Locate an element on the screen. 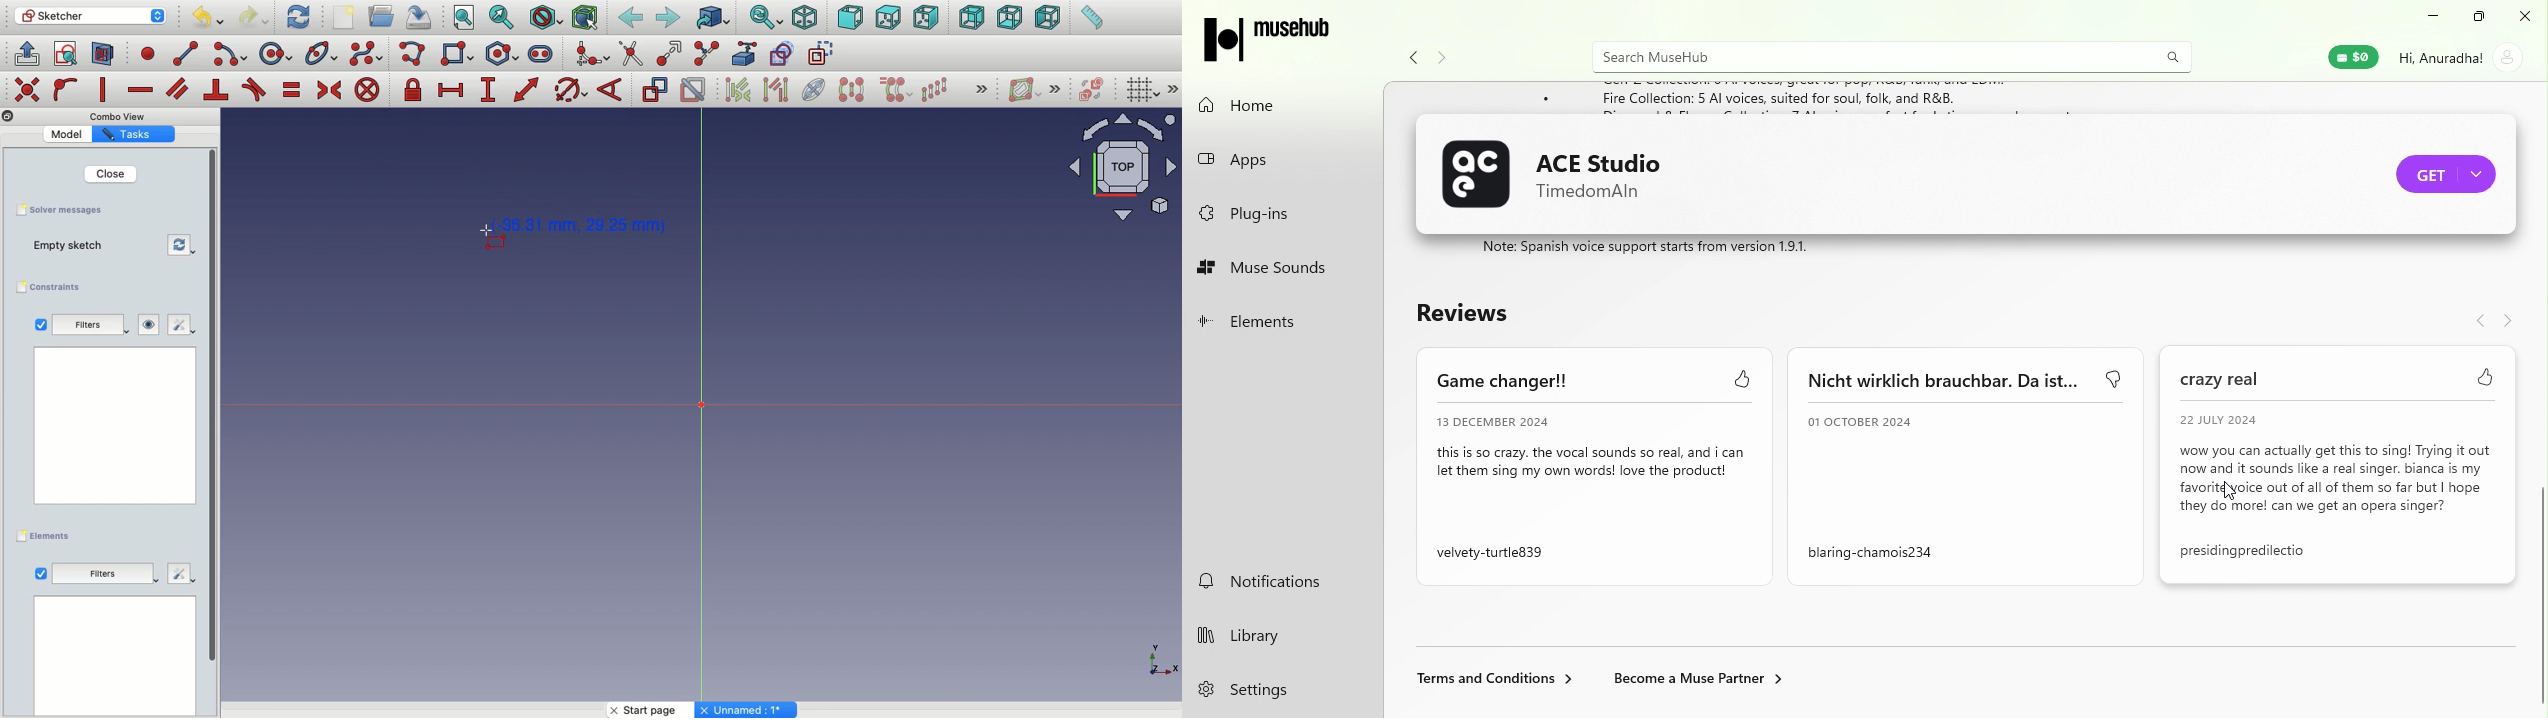  constraints is located at coordinates (53, 288).